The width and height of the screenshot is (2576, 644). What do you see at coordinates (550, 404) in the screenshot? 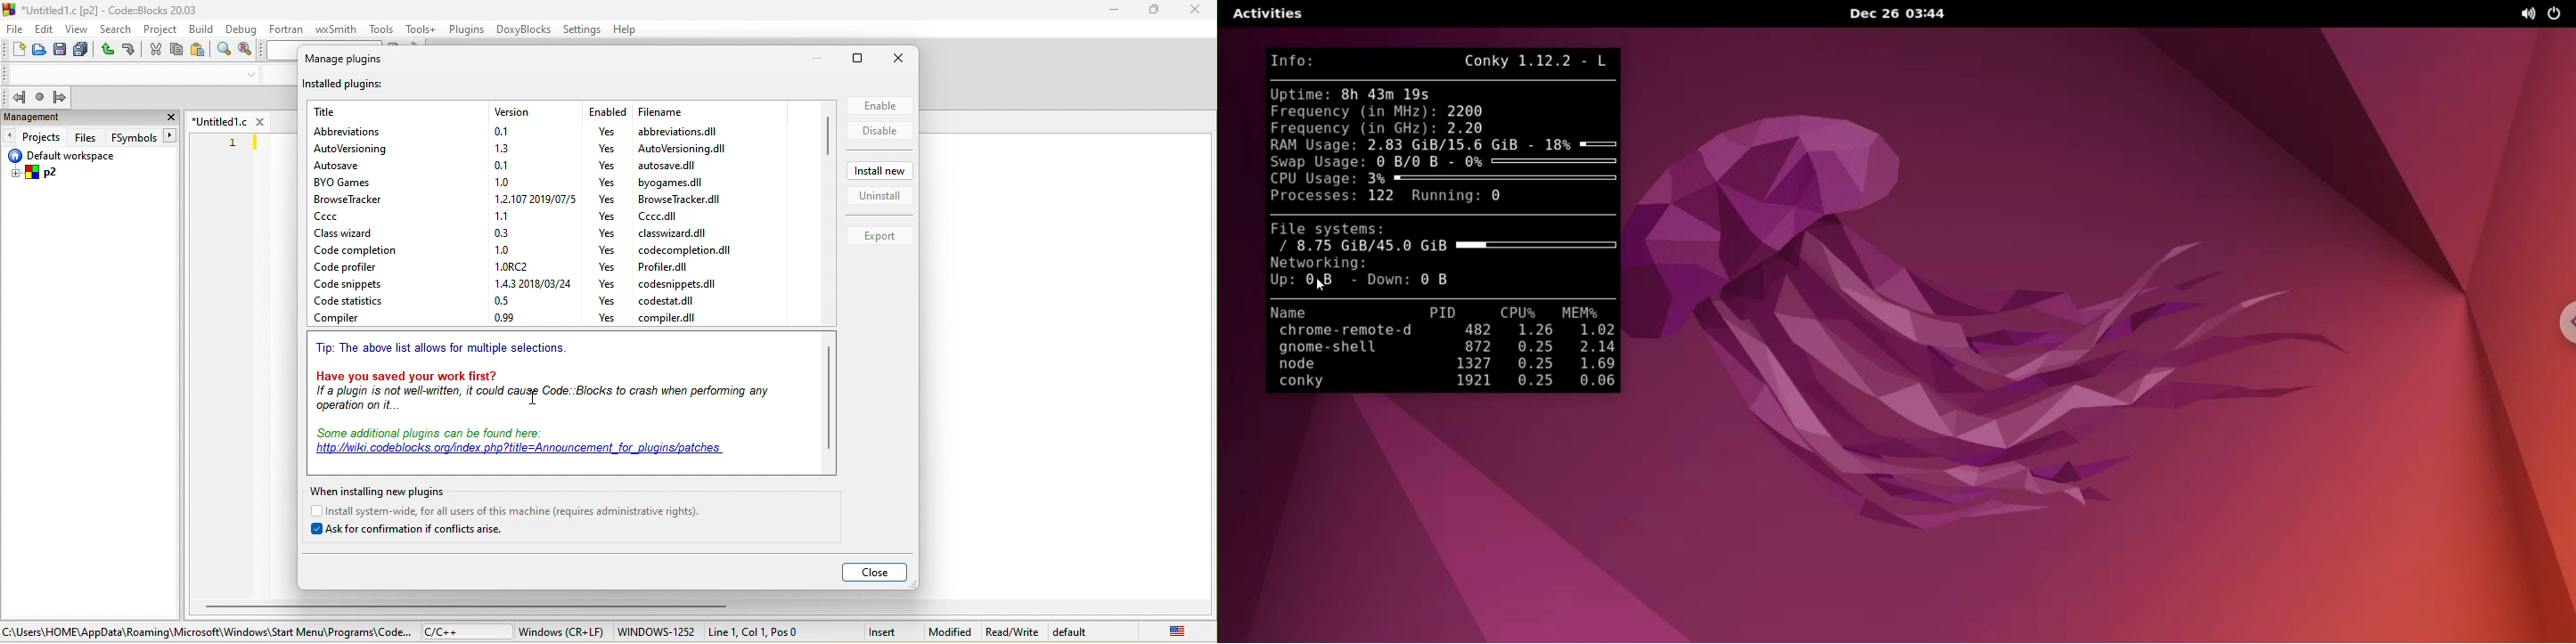
I see `if a plugin is not well written it could cause code..blocks to crash when performing any operation on it` at bounding box center [550, 404].